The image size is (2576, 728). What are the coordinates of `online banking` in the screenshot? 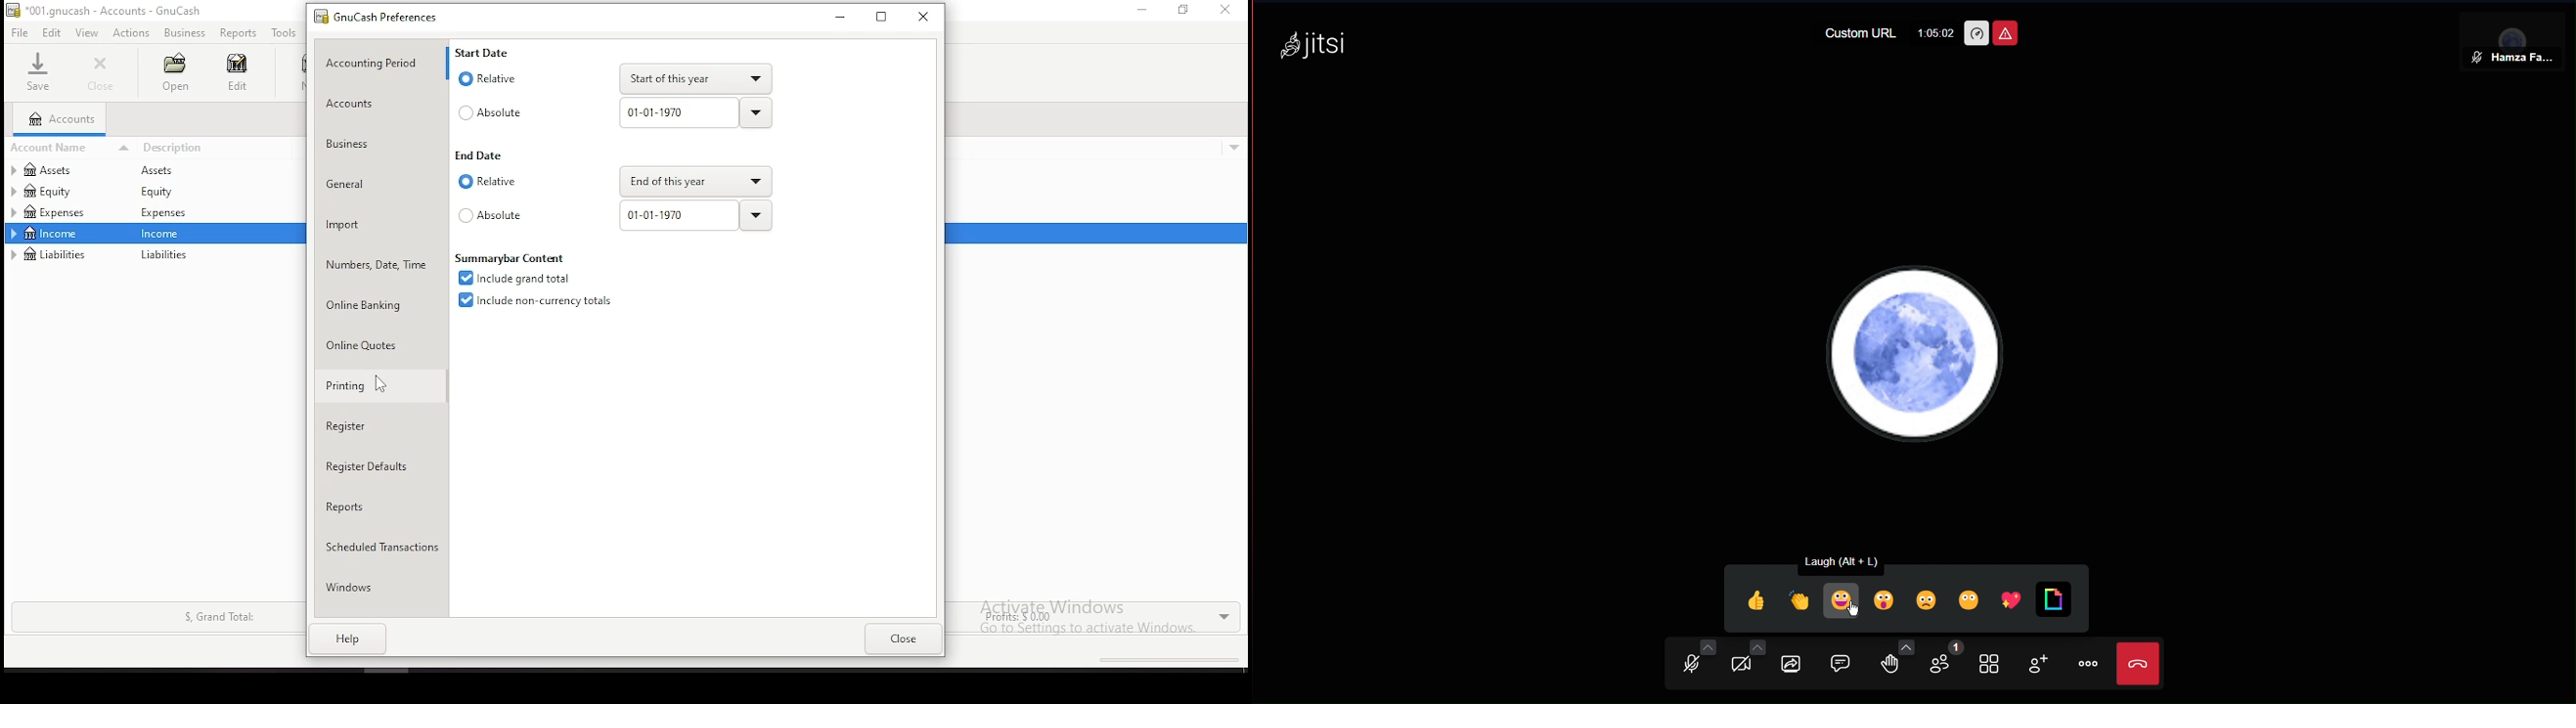 It's located at (378, 307).